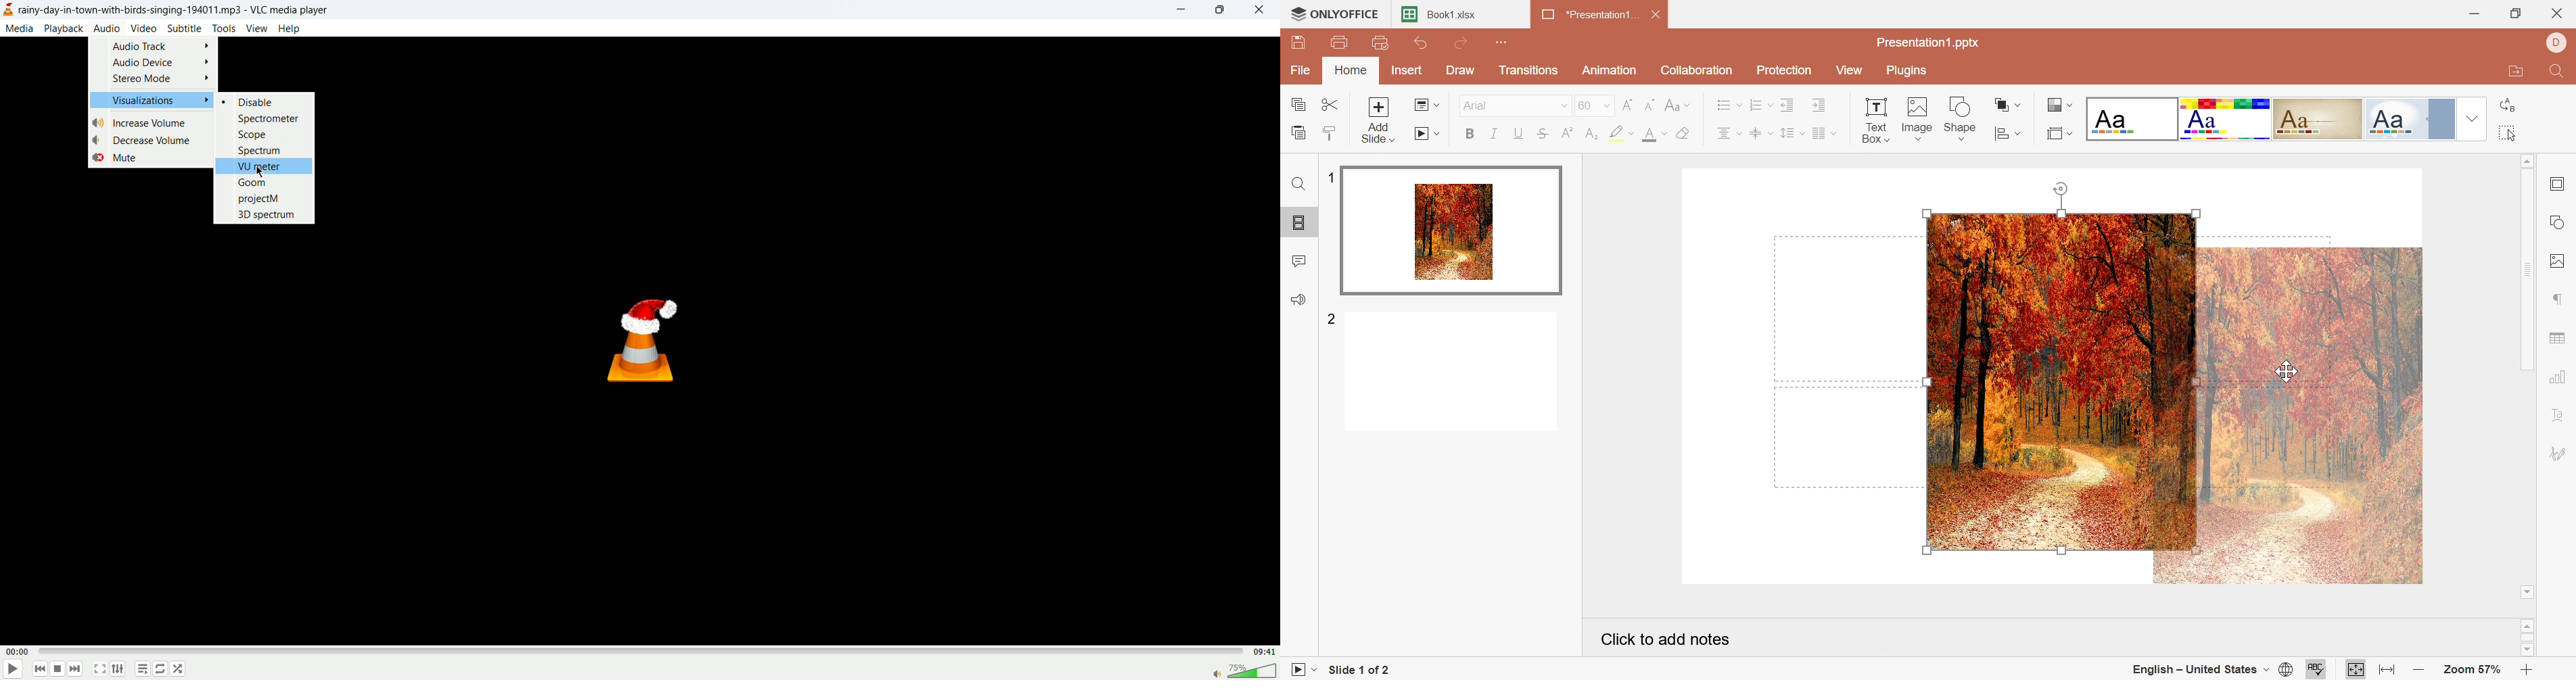  What do you see at coordinates (161, 63) in the screenshot?
I see `audio device` at bounding box center [161, 63].